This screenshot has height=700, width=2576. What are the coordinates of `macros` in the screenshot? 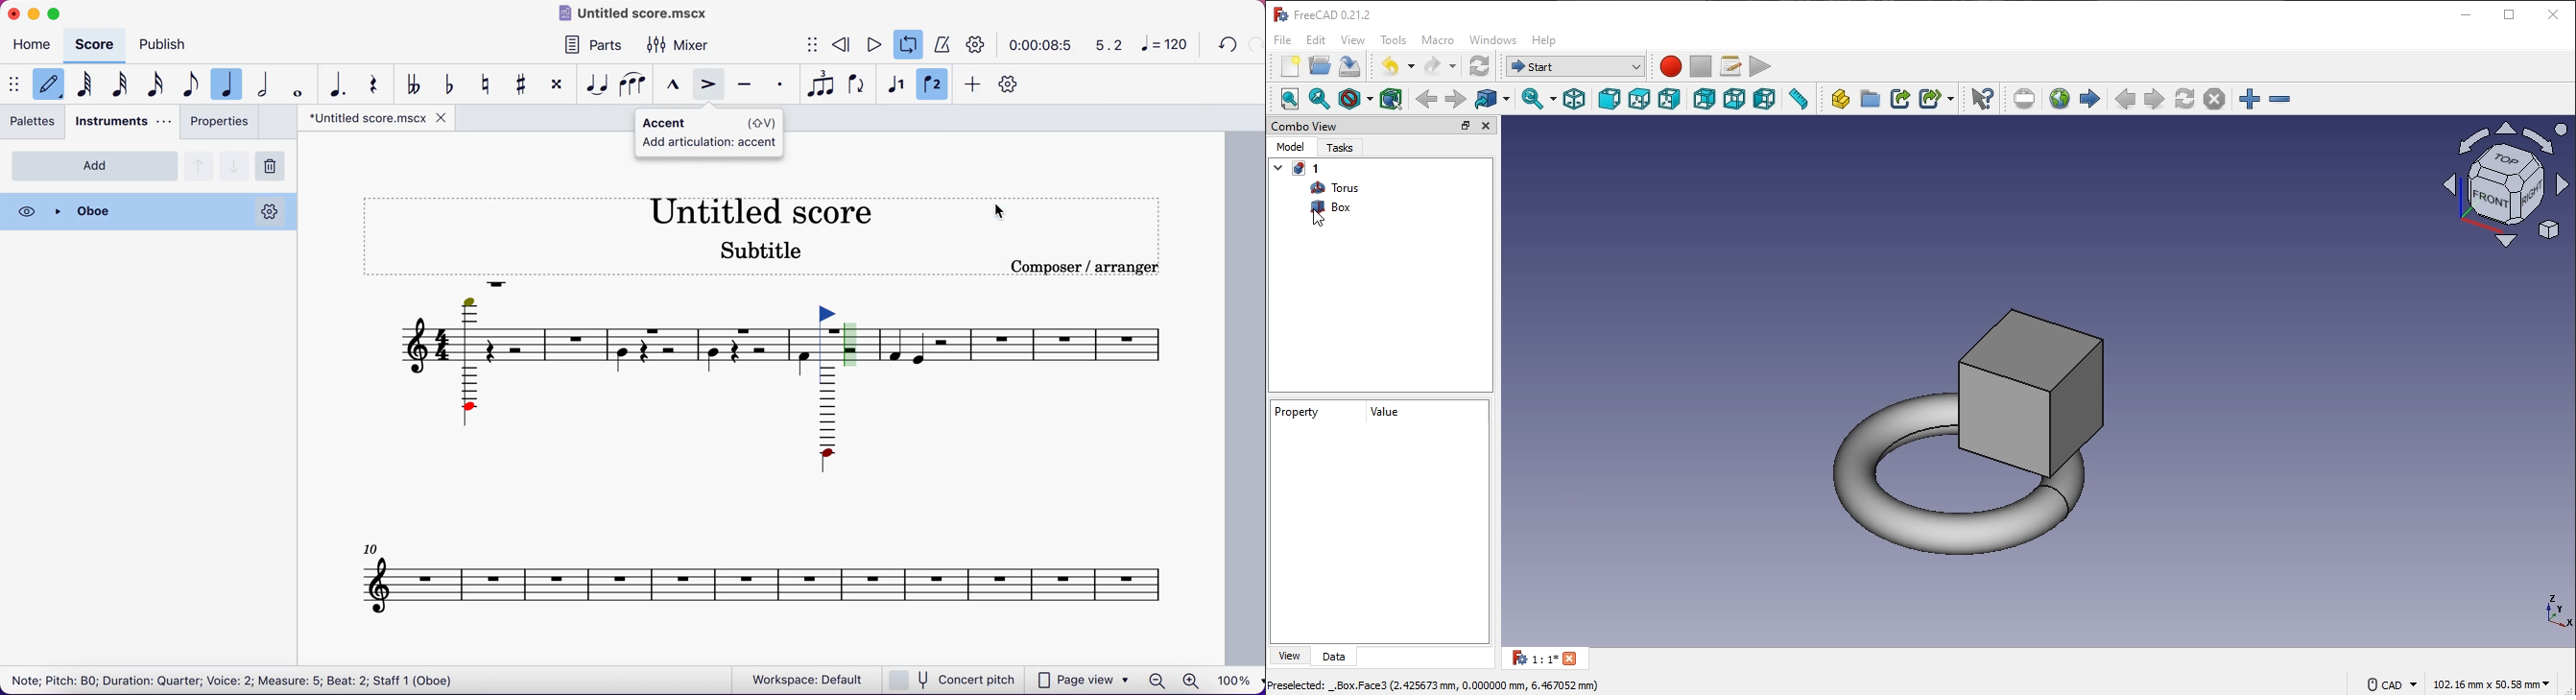 It's located at (1729, 67).